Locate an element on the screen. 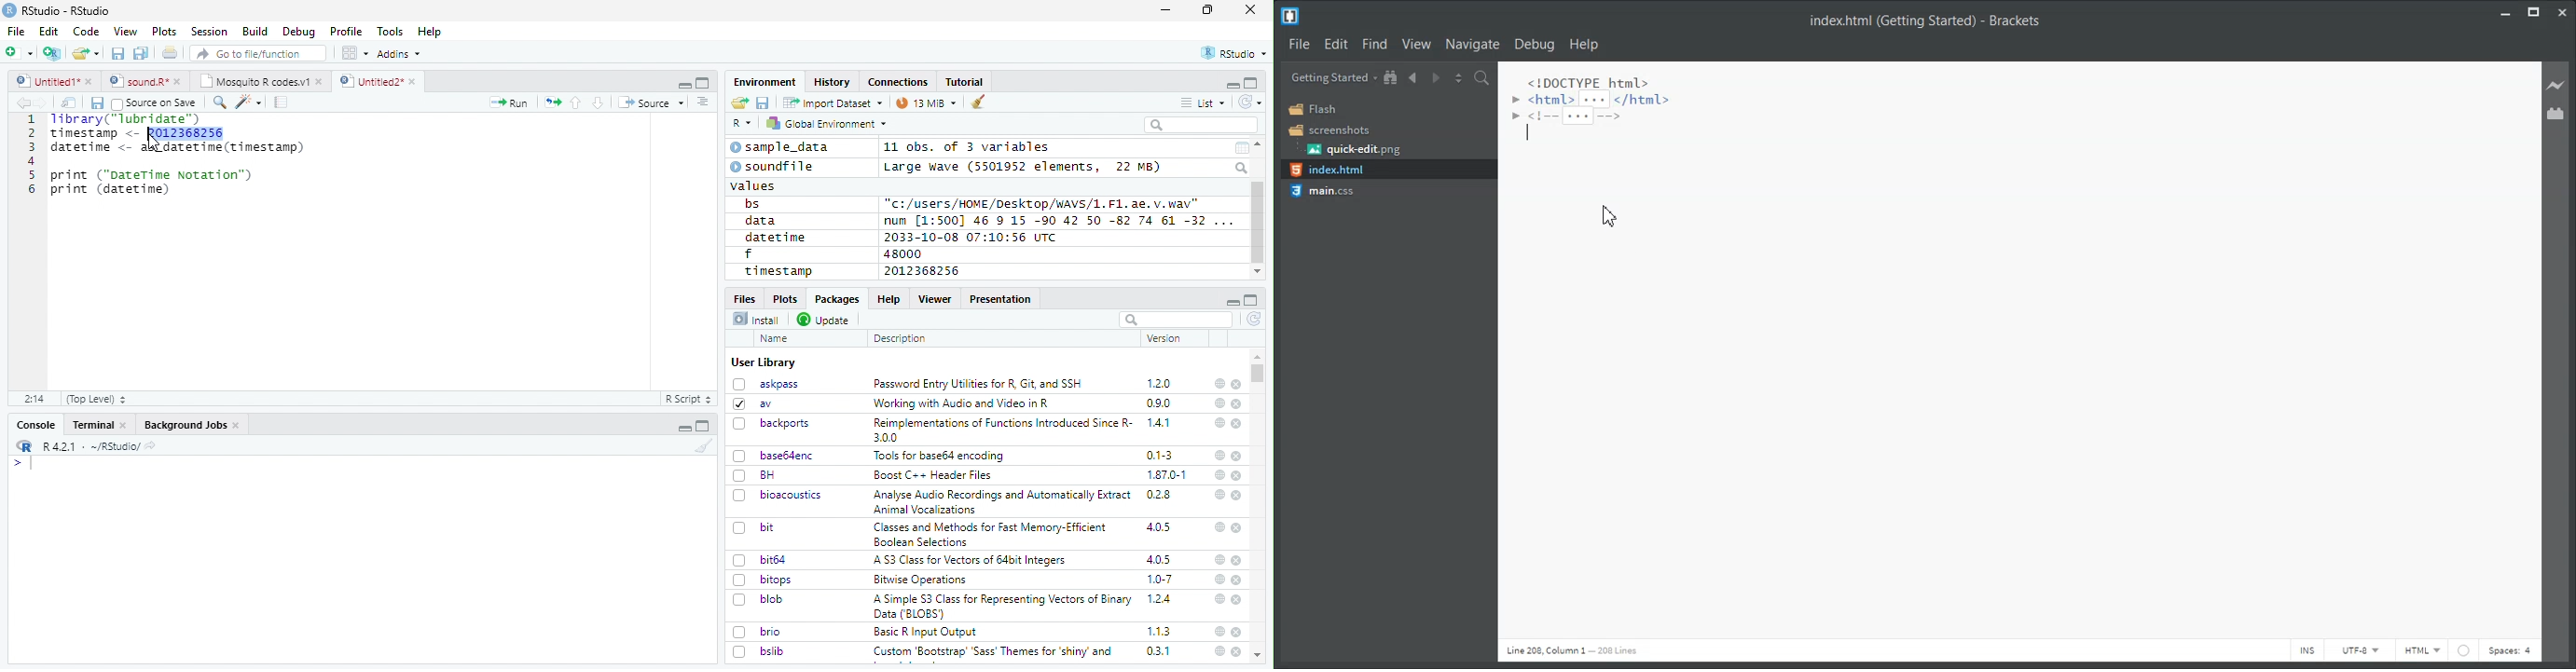 Image resolution: width=2576 pixels, height=672 pixels. close is located at coordinates (1237, 580).